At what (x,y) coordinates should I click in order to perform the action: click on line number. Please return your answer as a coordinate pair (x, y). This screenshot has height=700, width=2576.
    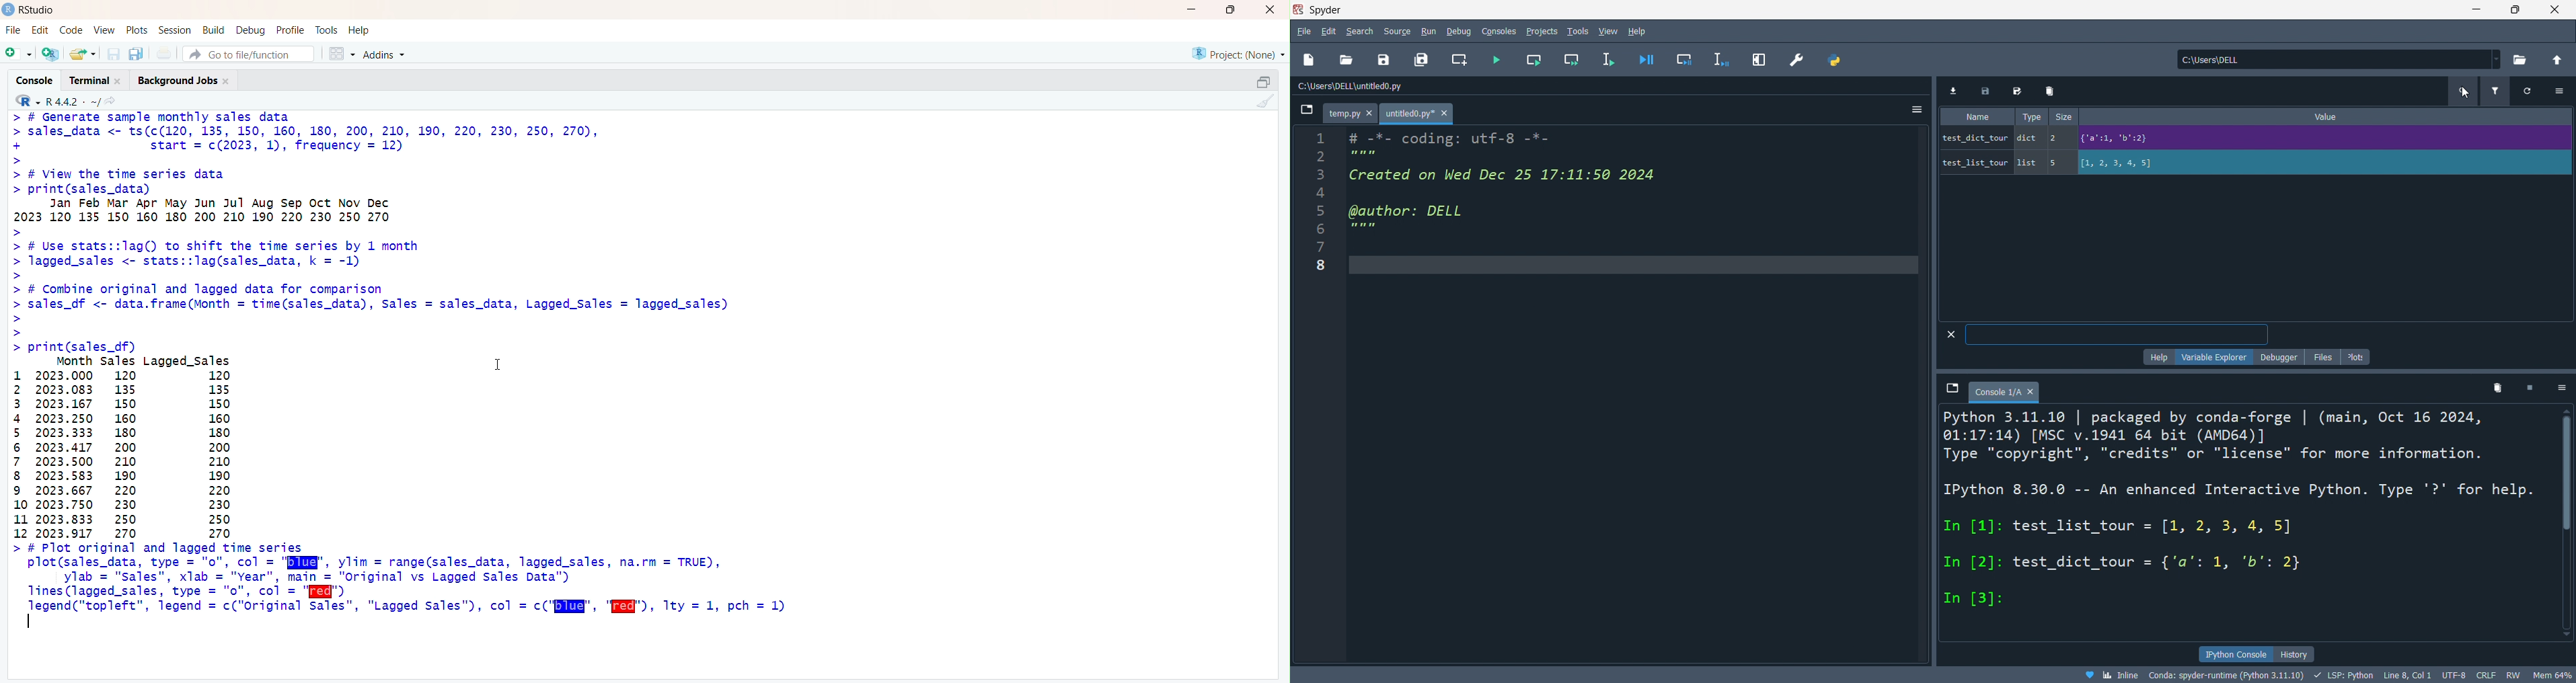
    Looking at the image, I should click on (1319, 398).